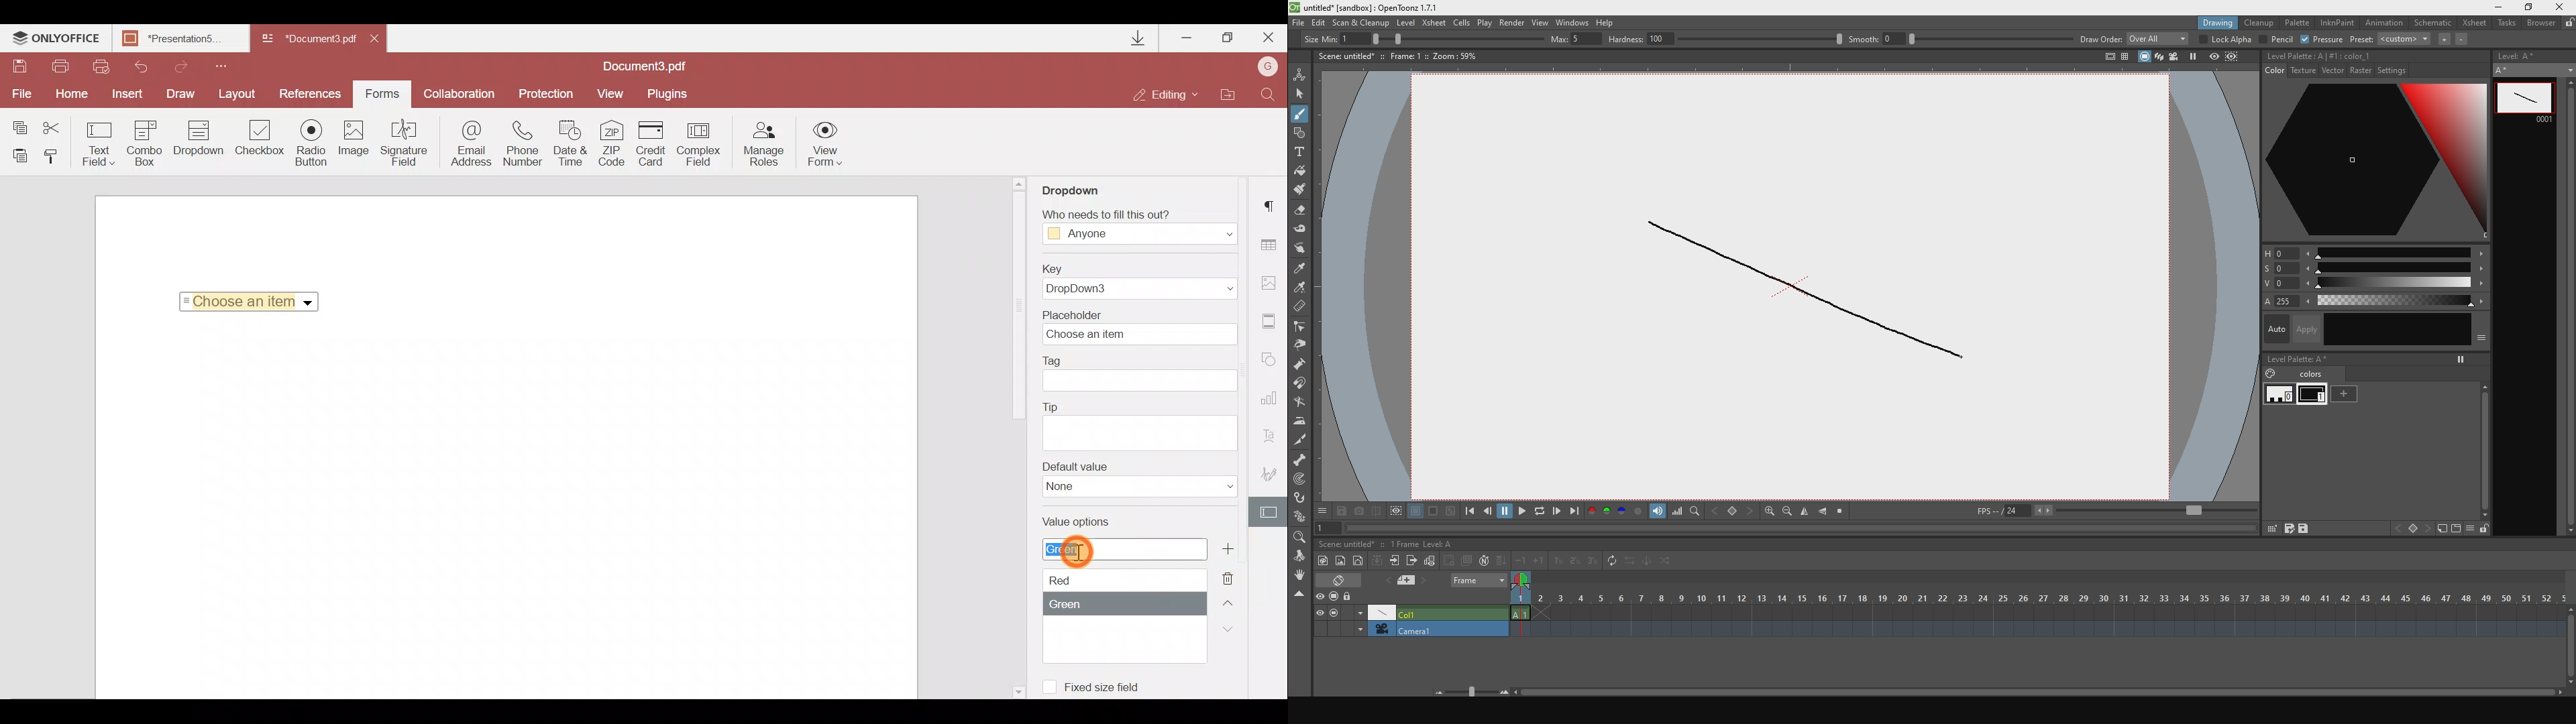  Describe the element at coordinates (2106, 58) in the screenshot. I see `icon` at that location.